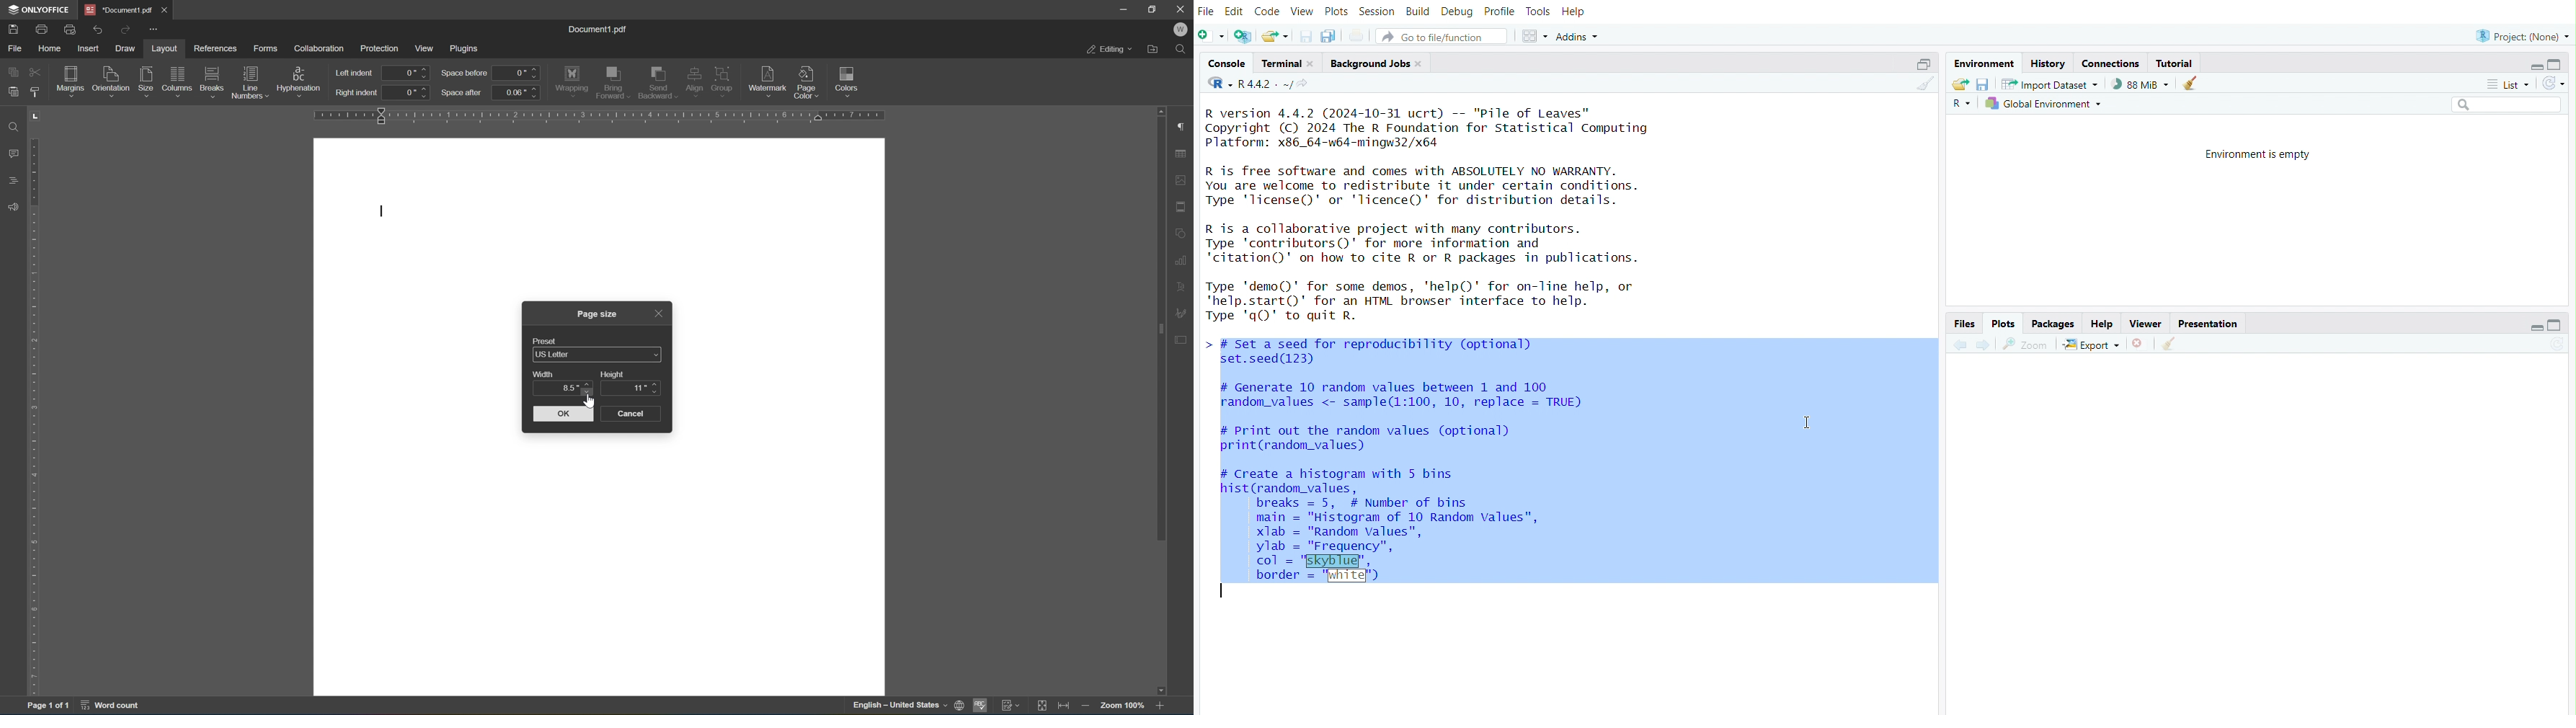 The width and height of the screenshot is (2576, 728). What do you see at coordinates (119, 9) in the screenshot?
I see `presentation1` at bounding box center [119, 9].